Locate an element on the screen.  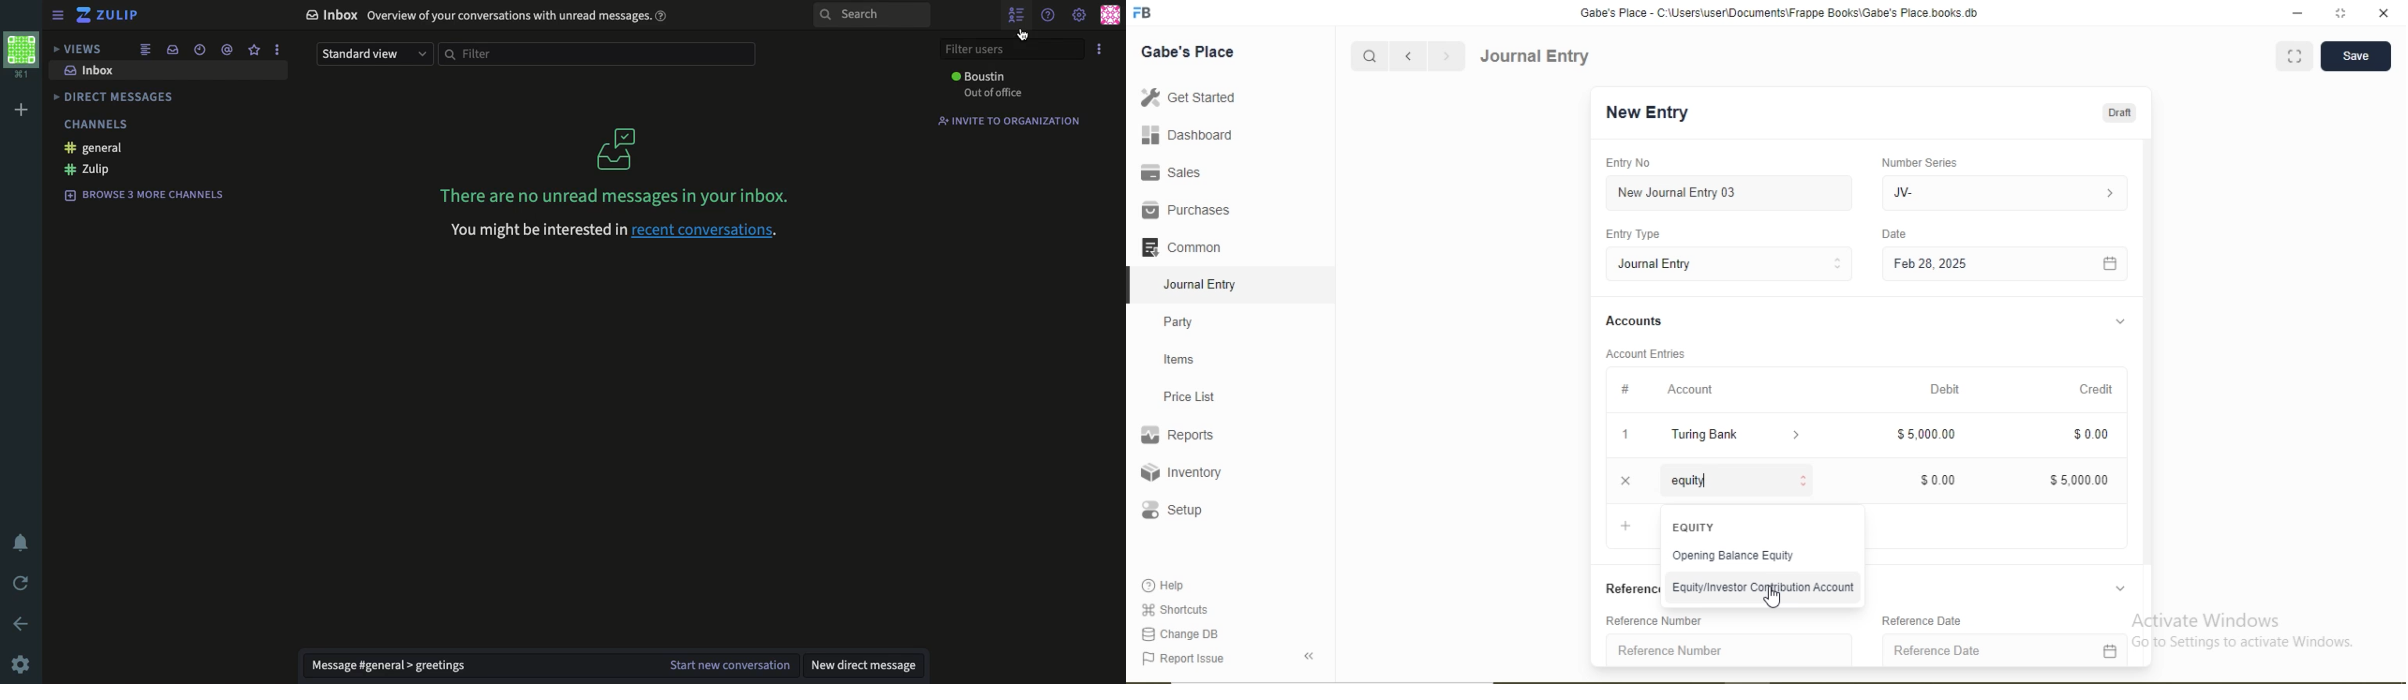
Feb 28, 2025 is located at coordinates (1930, 263).